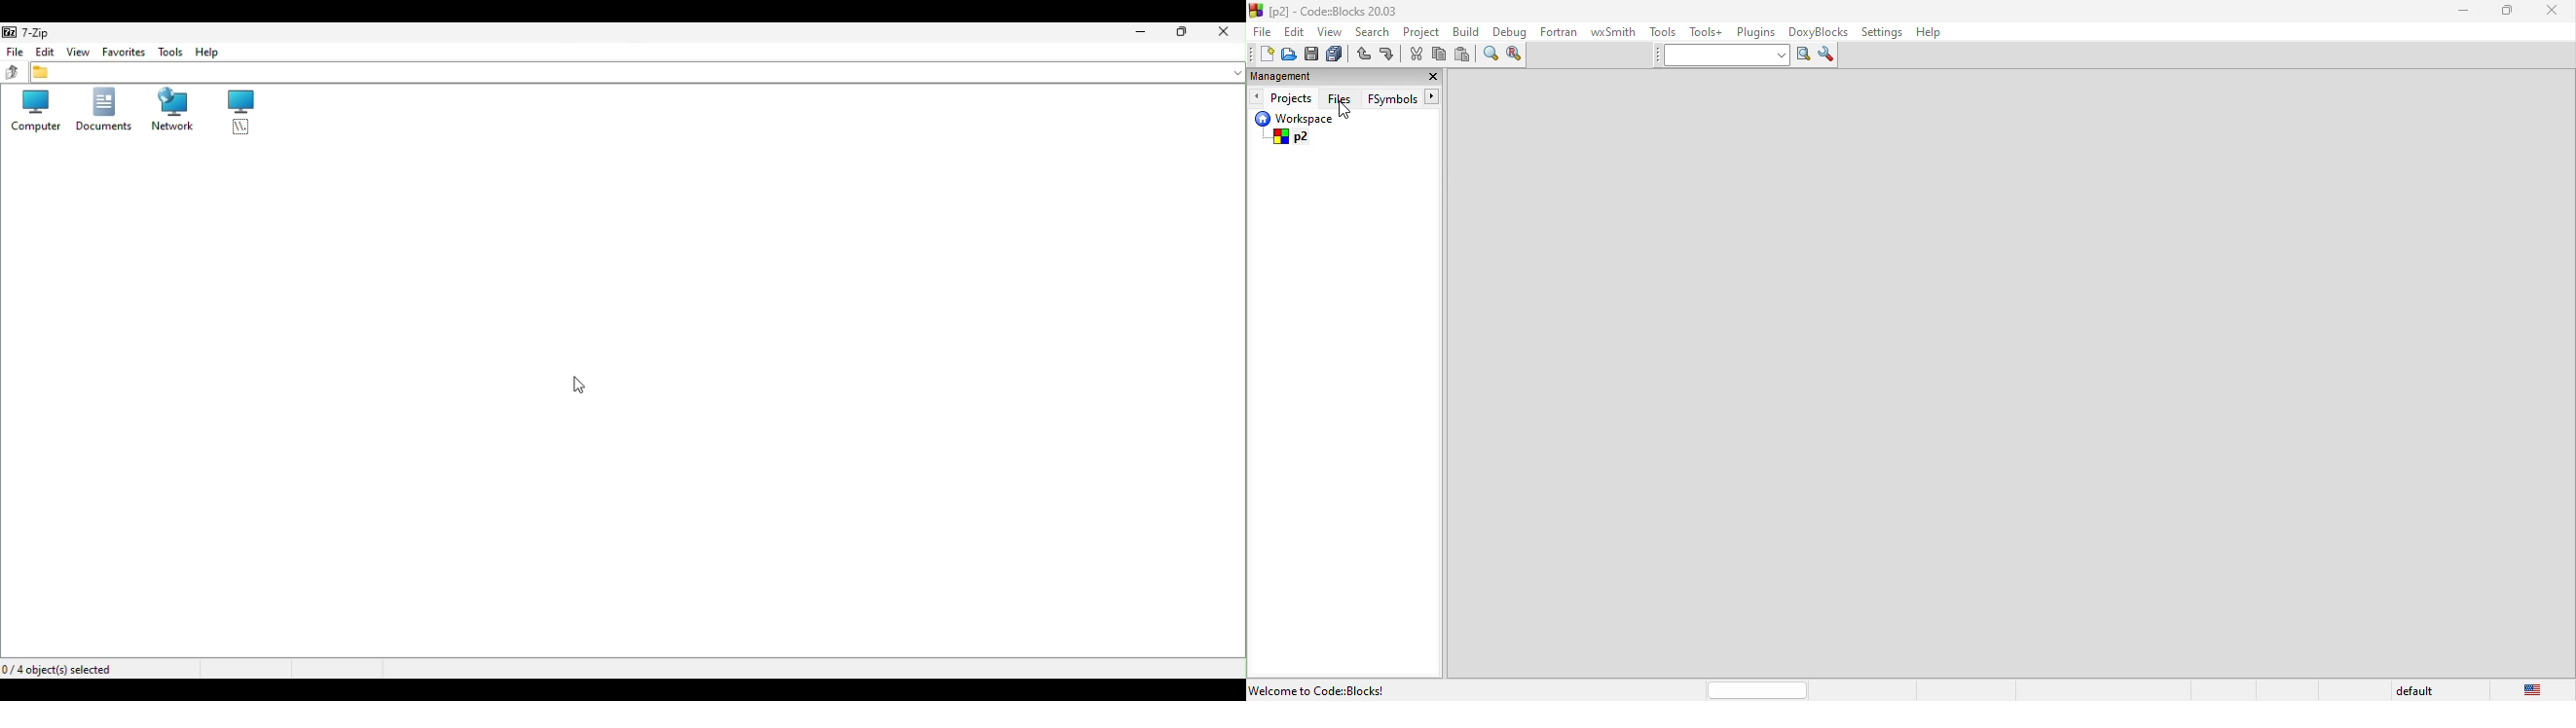 The image size is (2576, 728). I want to click on close, so click(2553, 11).